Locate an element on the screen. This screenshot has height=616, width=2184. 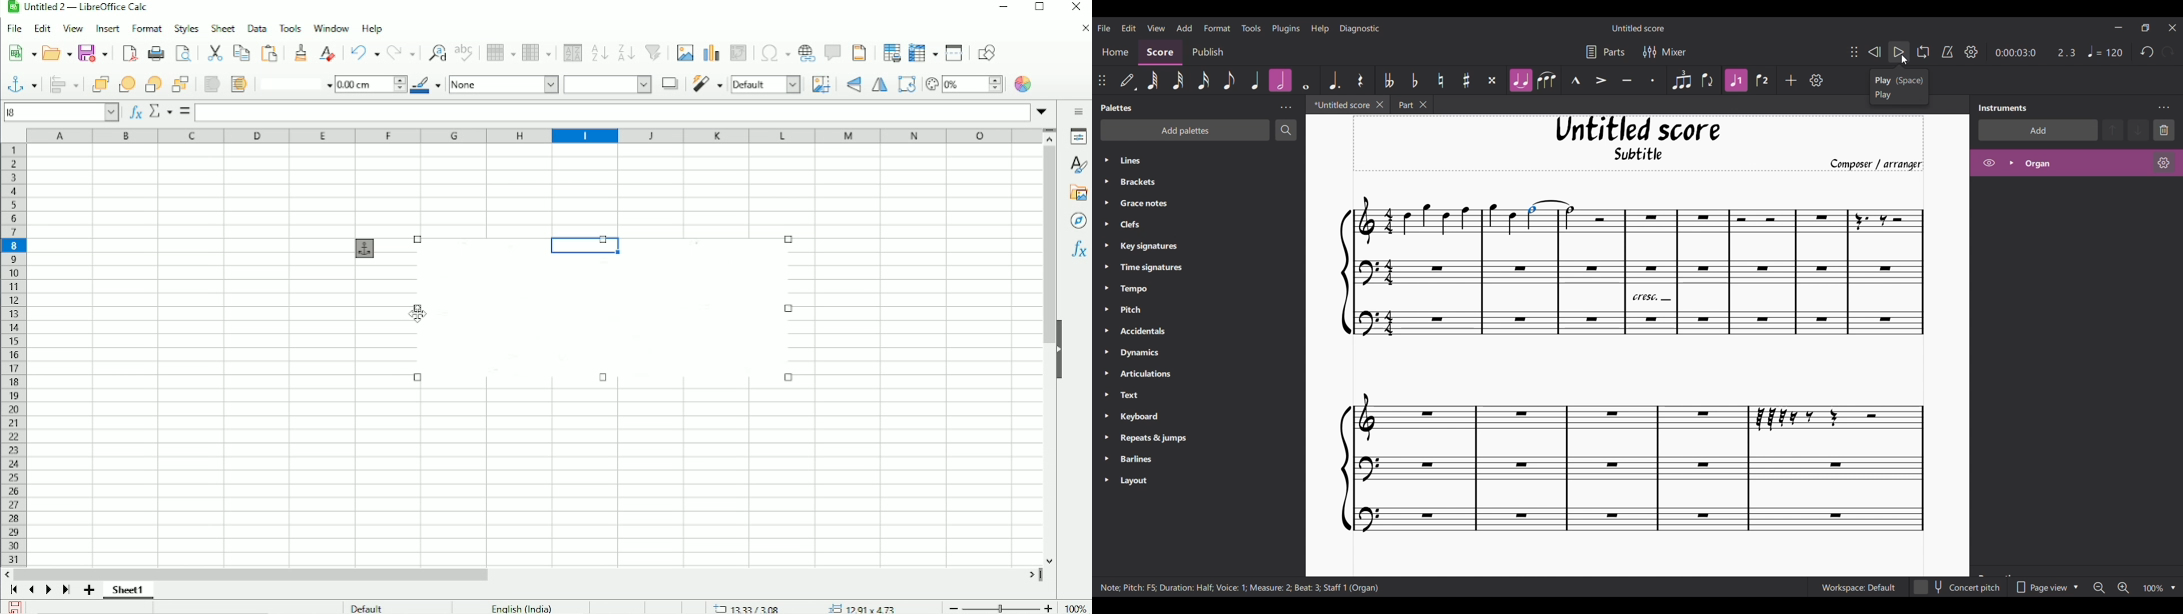
Diagnostic menu is located at coordinates (1360, 28).